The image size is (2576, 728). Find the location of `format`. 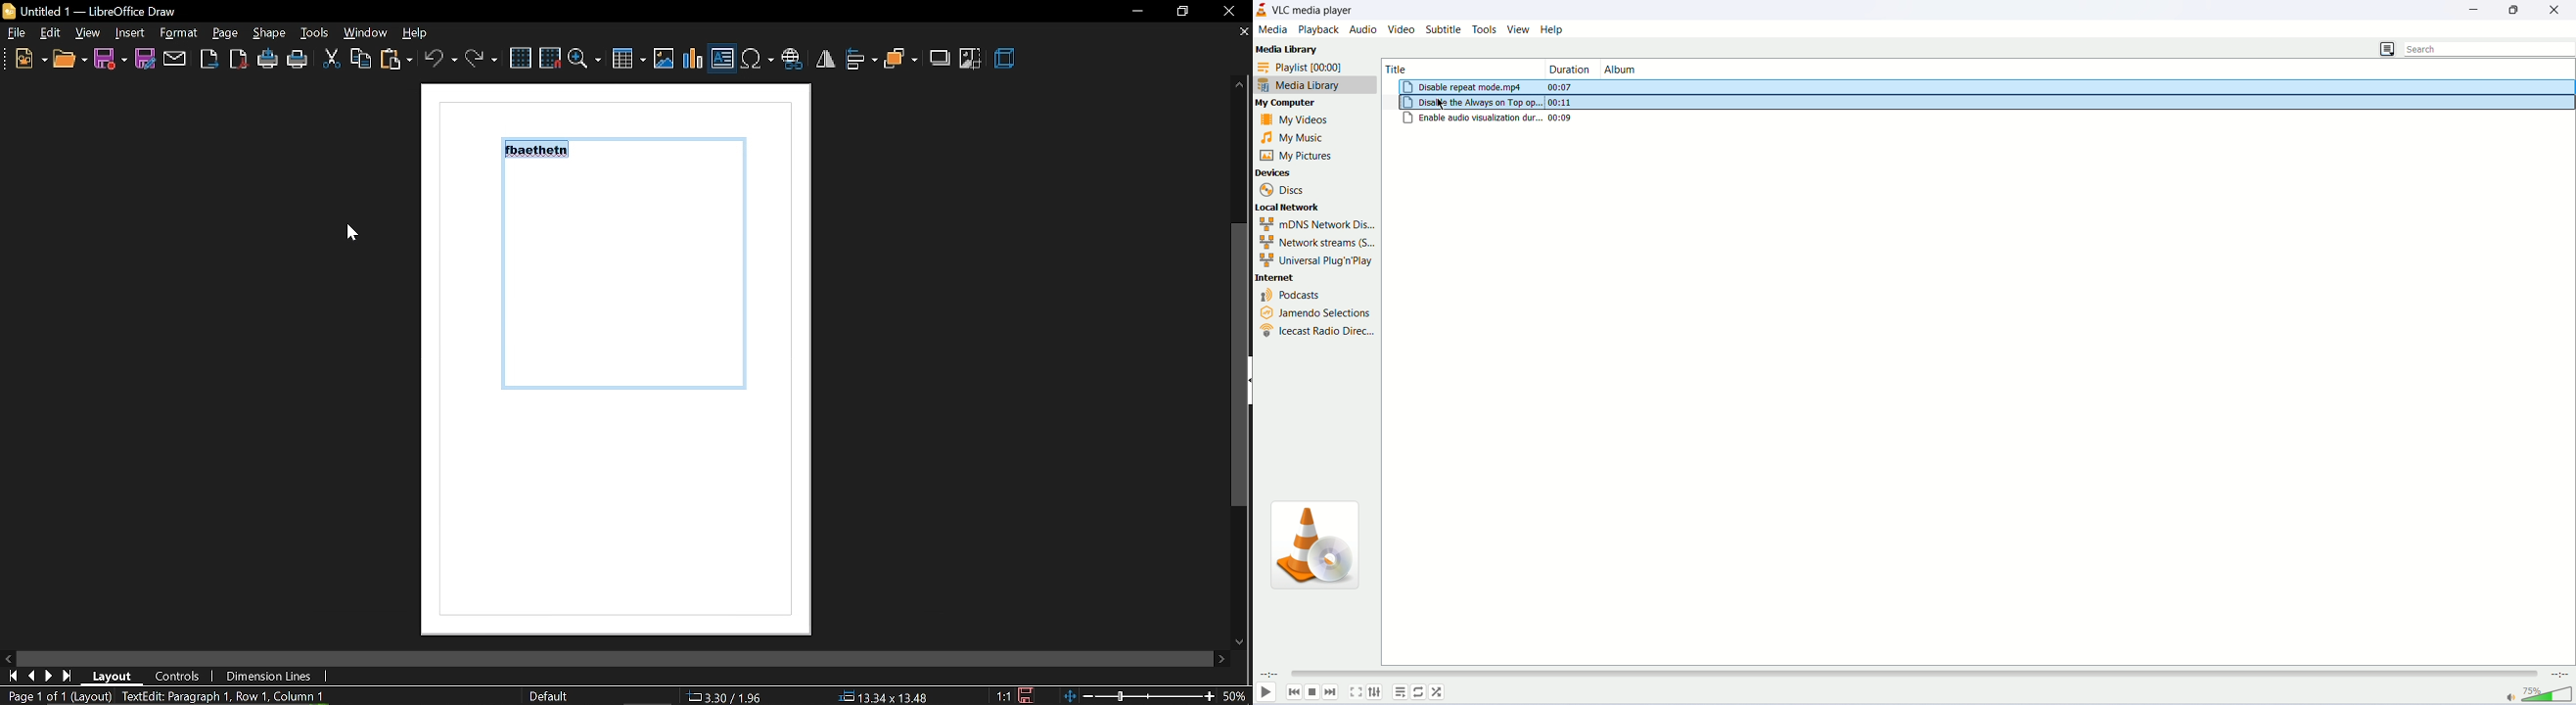

format is located at coordinates (226, 33).